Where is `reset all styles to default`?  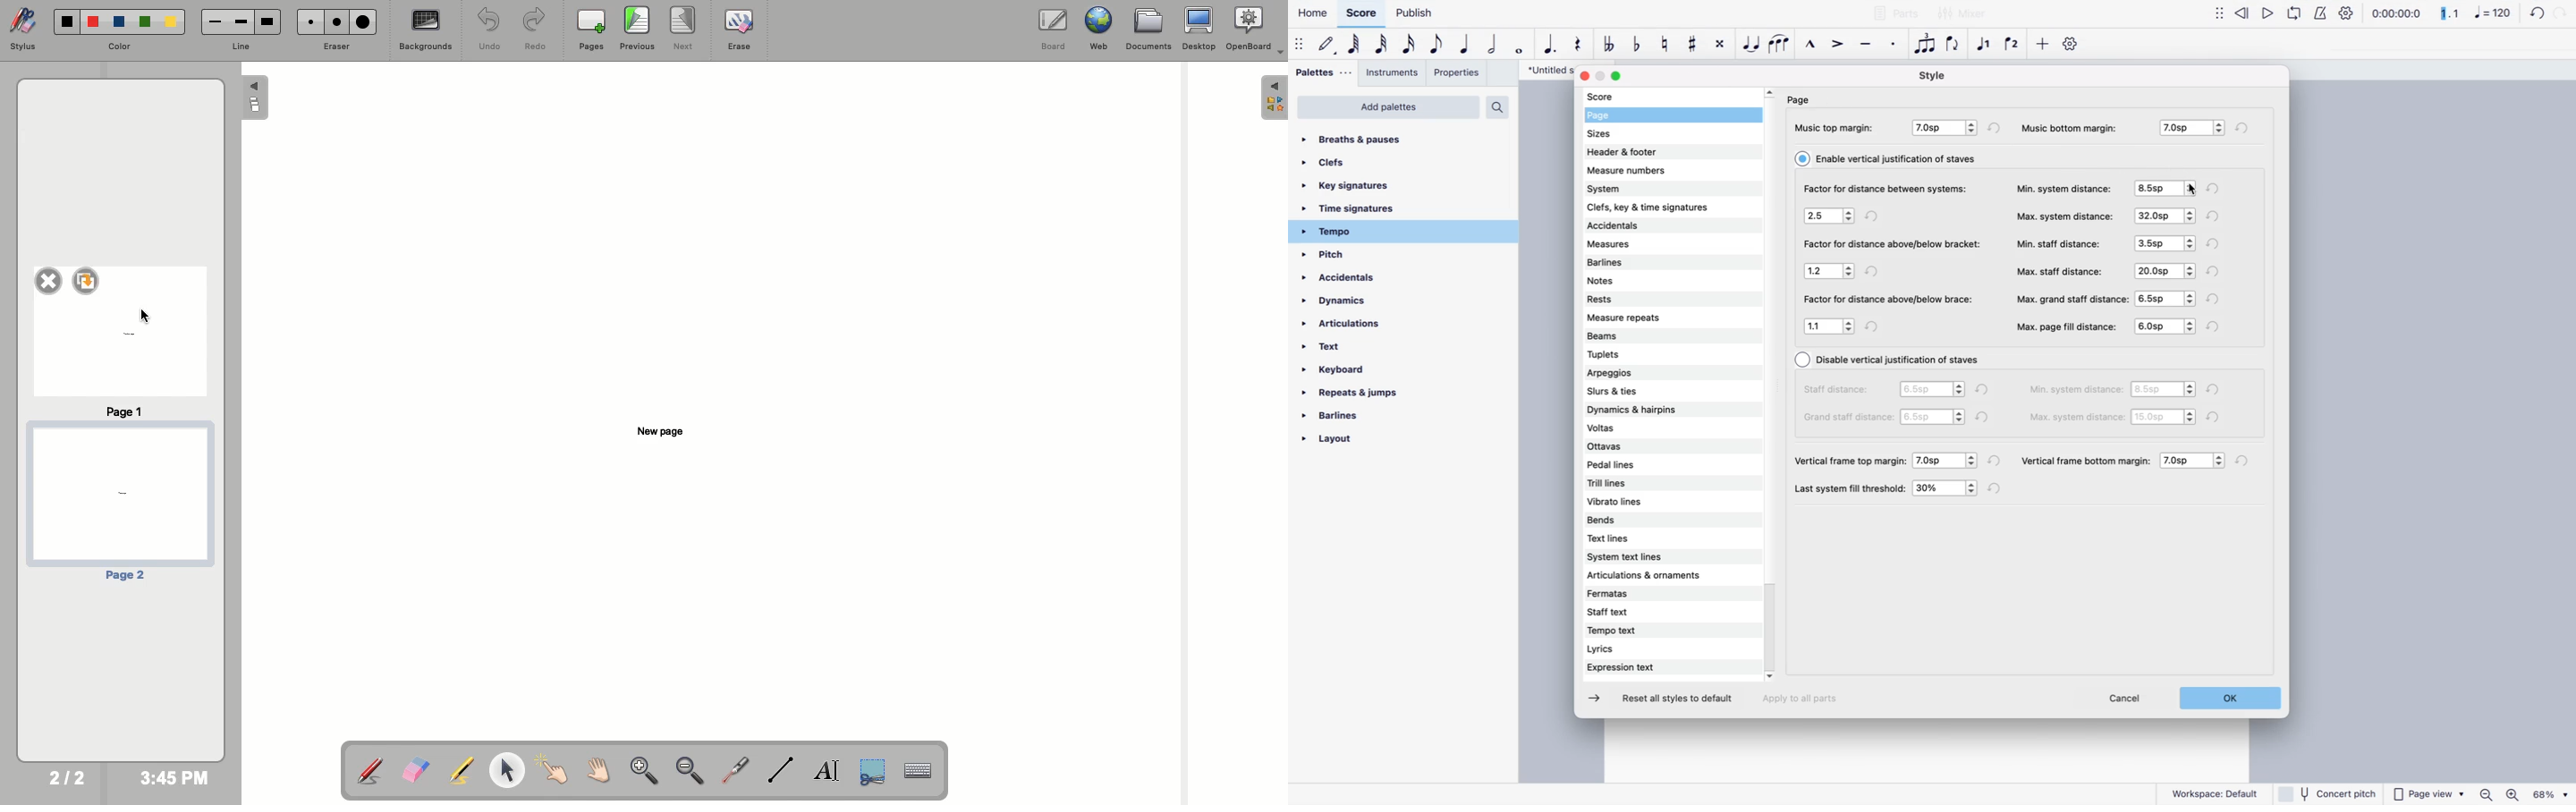
reset all styles to default is located at coordinates (1678, 700).